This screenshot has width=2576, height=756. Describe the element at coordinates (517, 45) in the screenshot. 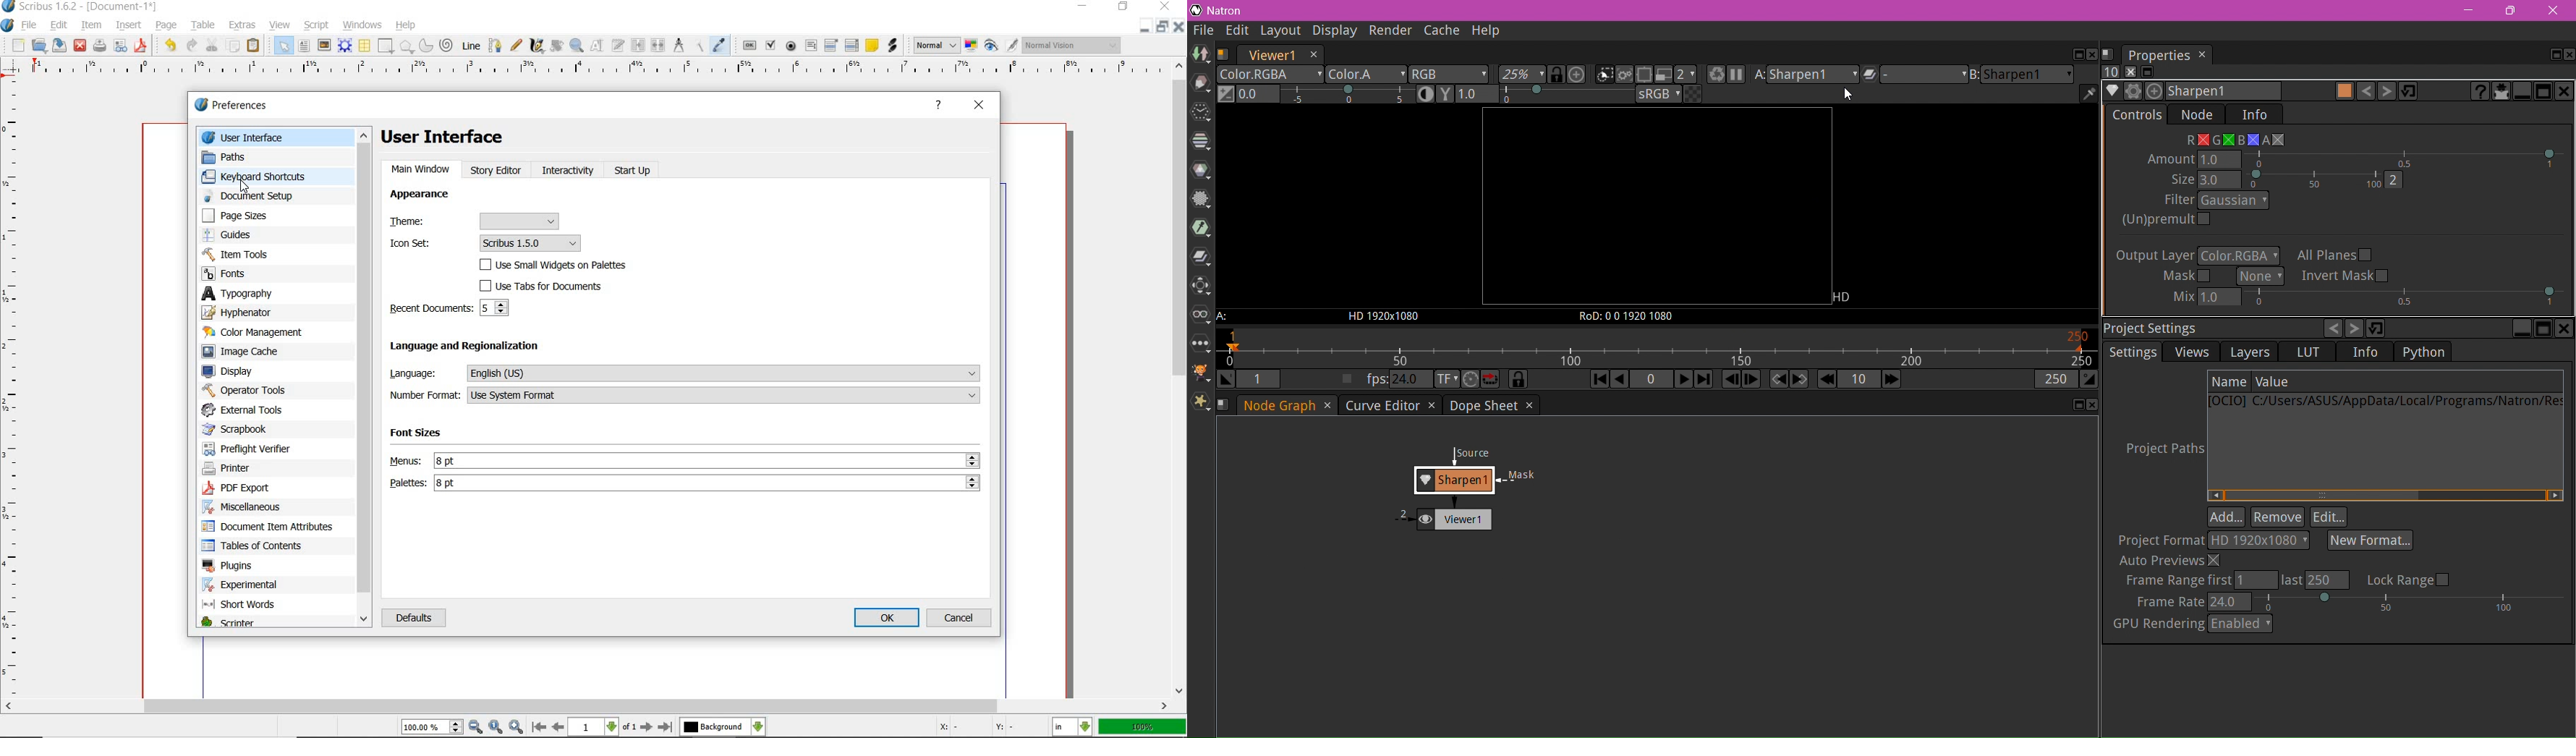

I see `freehand line` at that location.